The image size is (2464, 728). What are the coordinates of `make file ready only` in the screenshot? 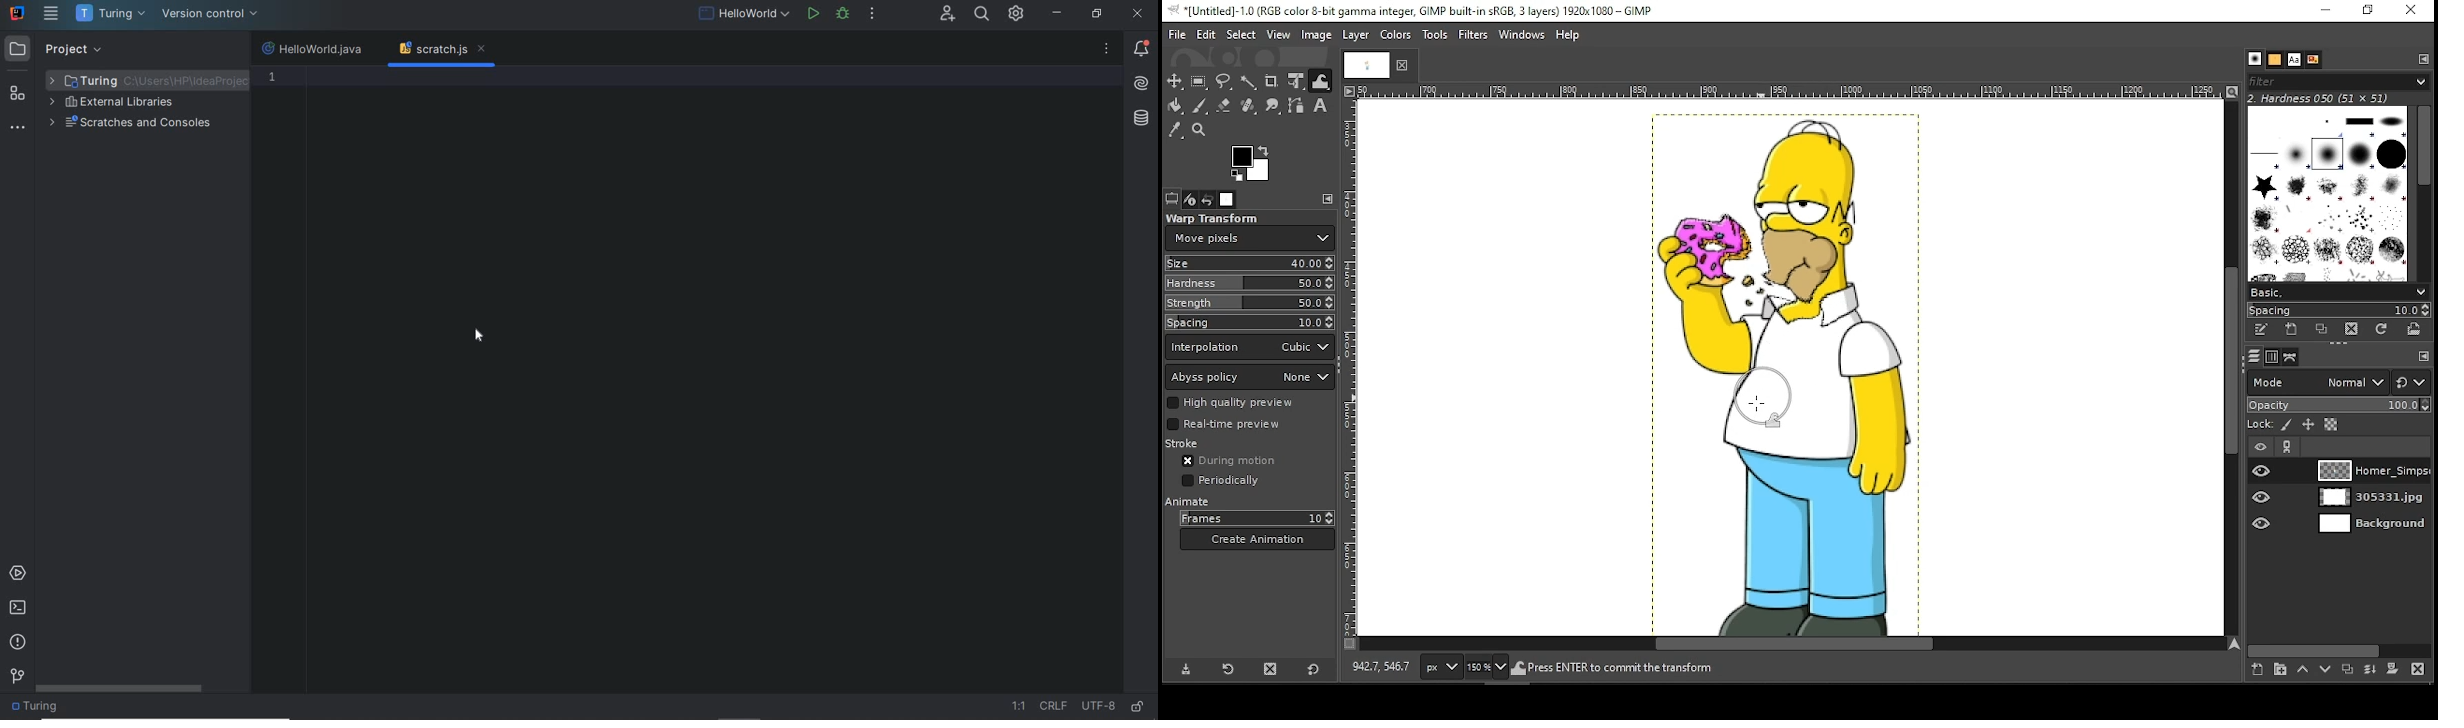 It's located at (1137, 707).